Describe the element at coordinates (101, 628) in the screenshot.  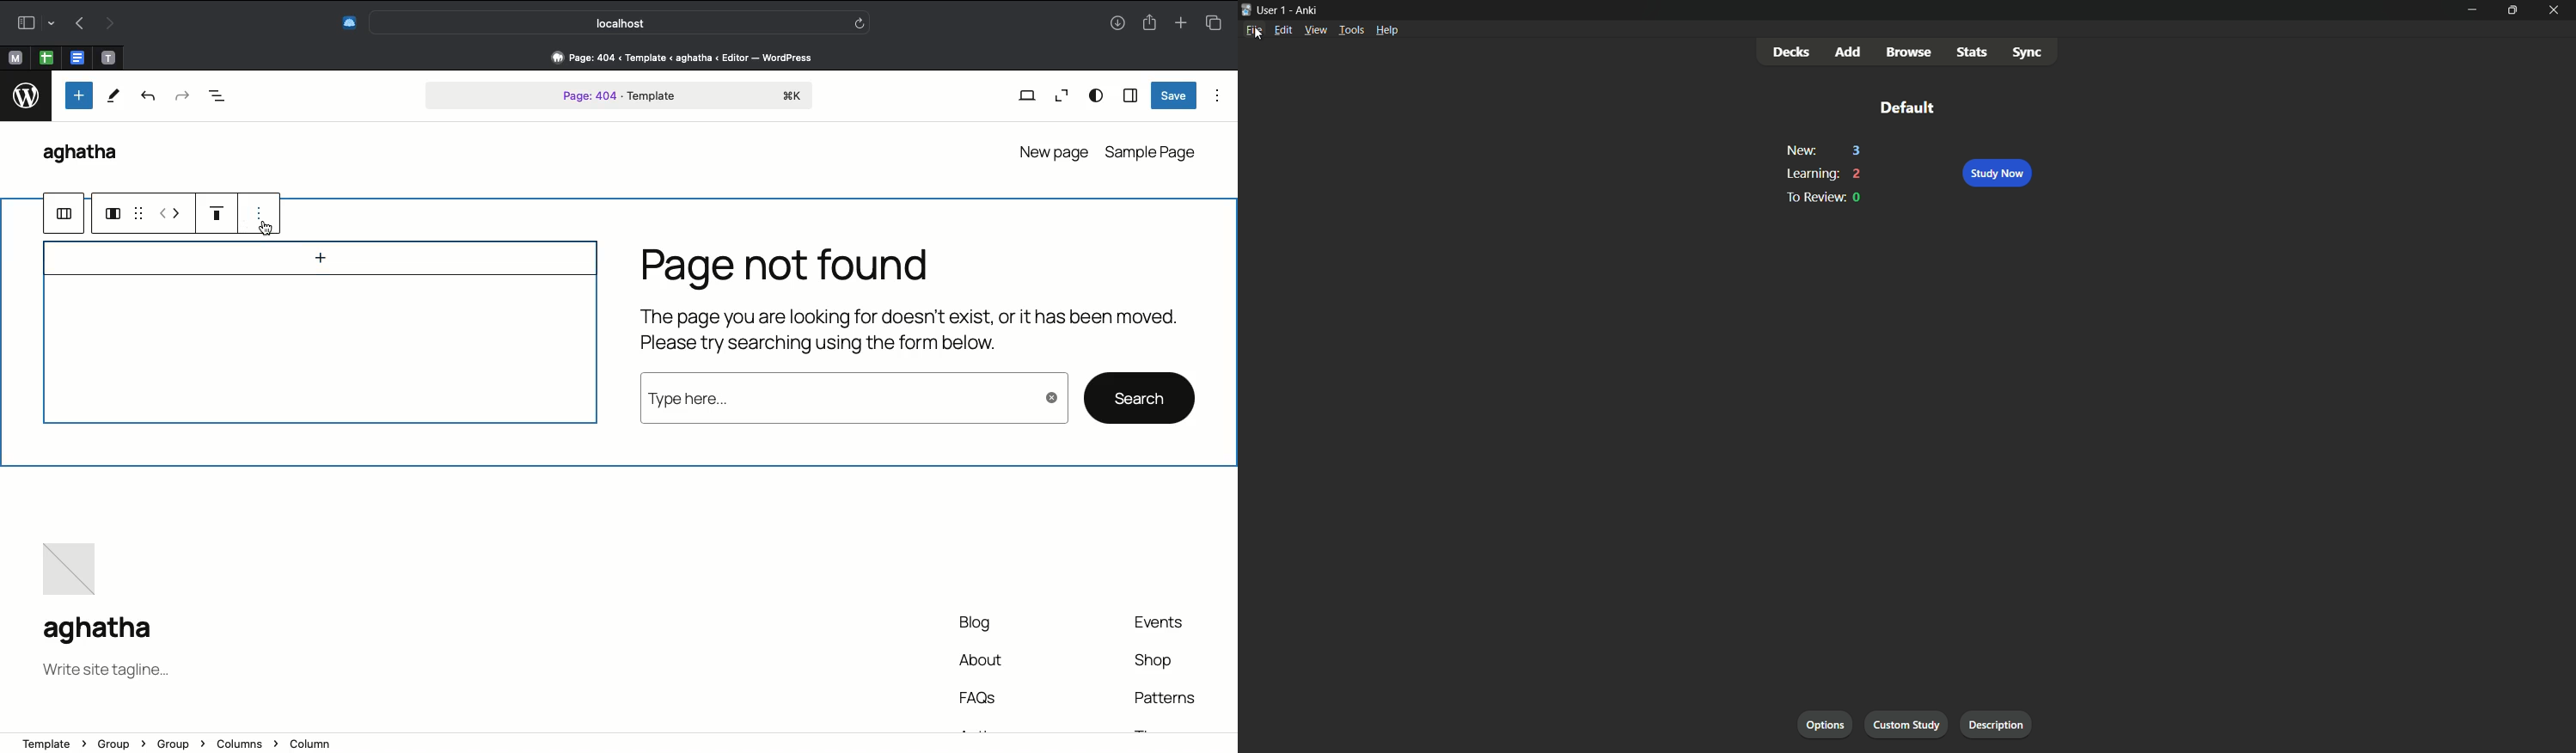
I see `Name` at that location.